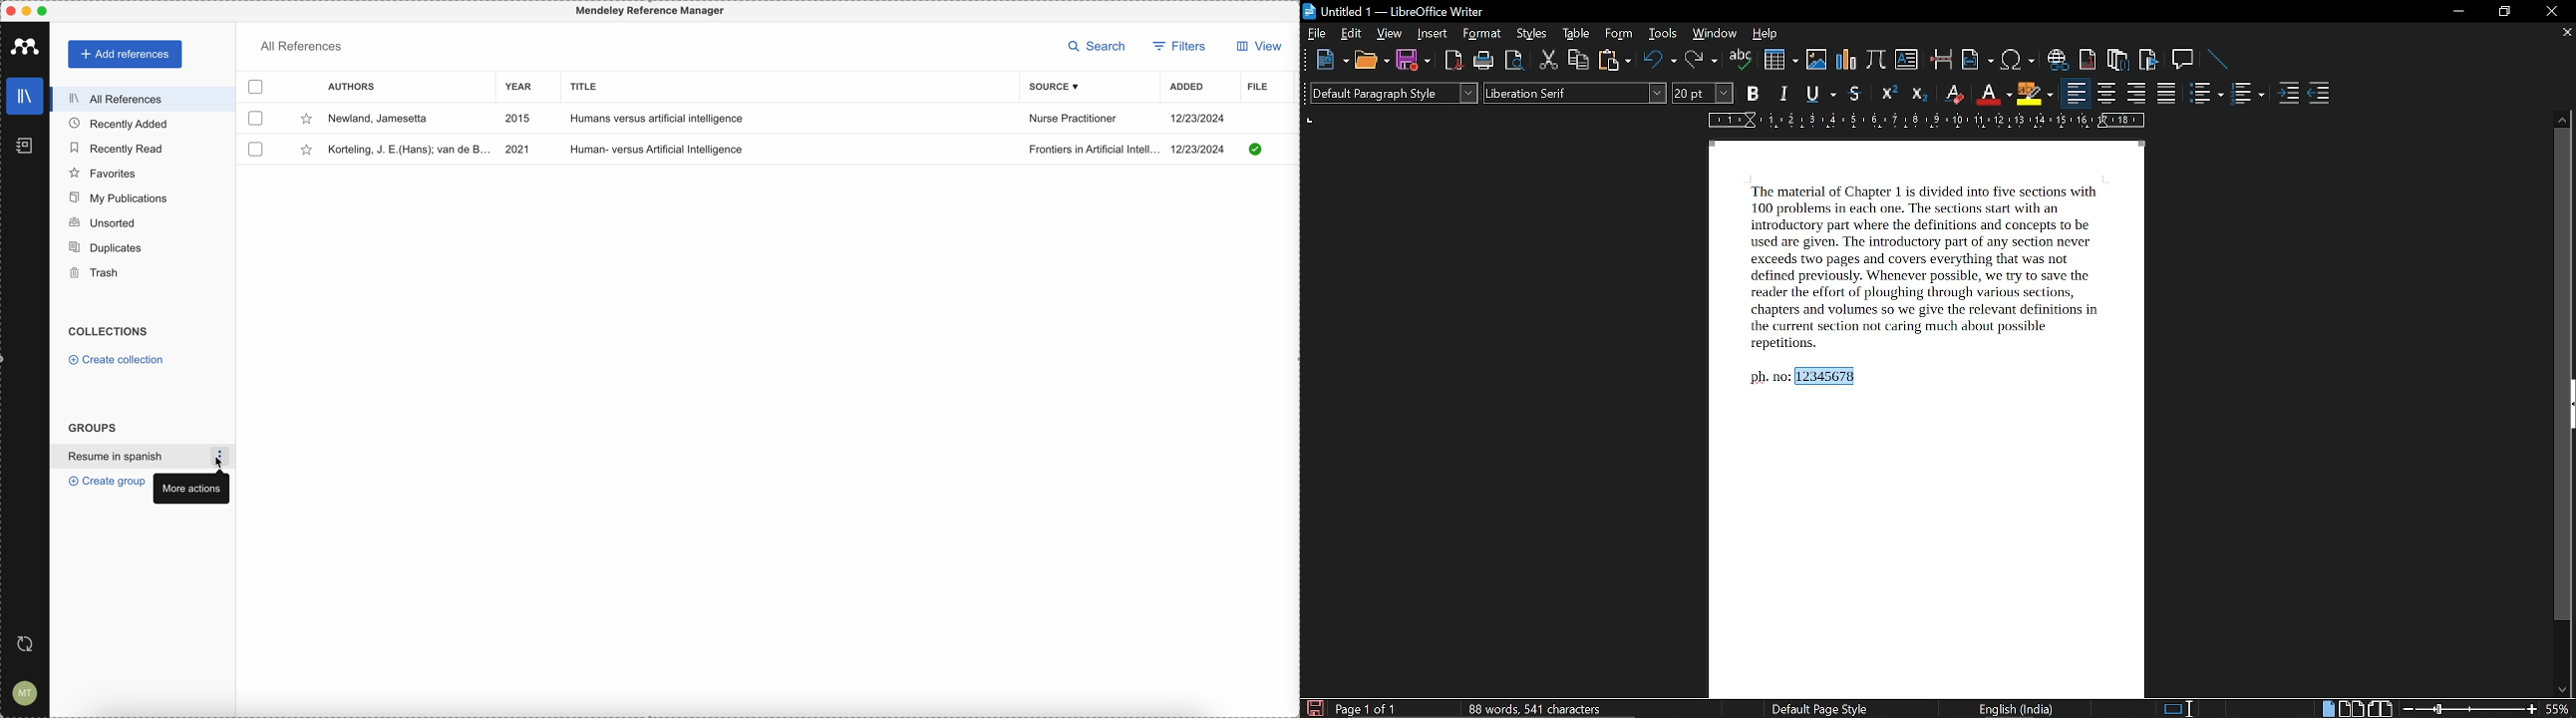 The image size is (2576, 728). I want to click on align left, so click(2075, 95).